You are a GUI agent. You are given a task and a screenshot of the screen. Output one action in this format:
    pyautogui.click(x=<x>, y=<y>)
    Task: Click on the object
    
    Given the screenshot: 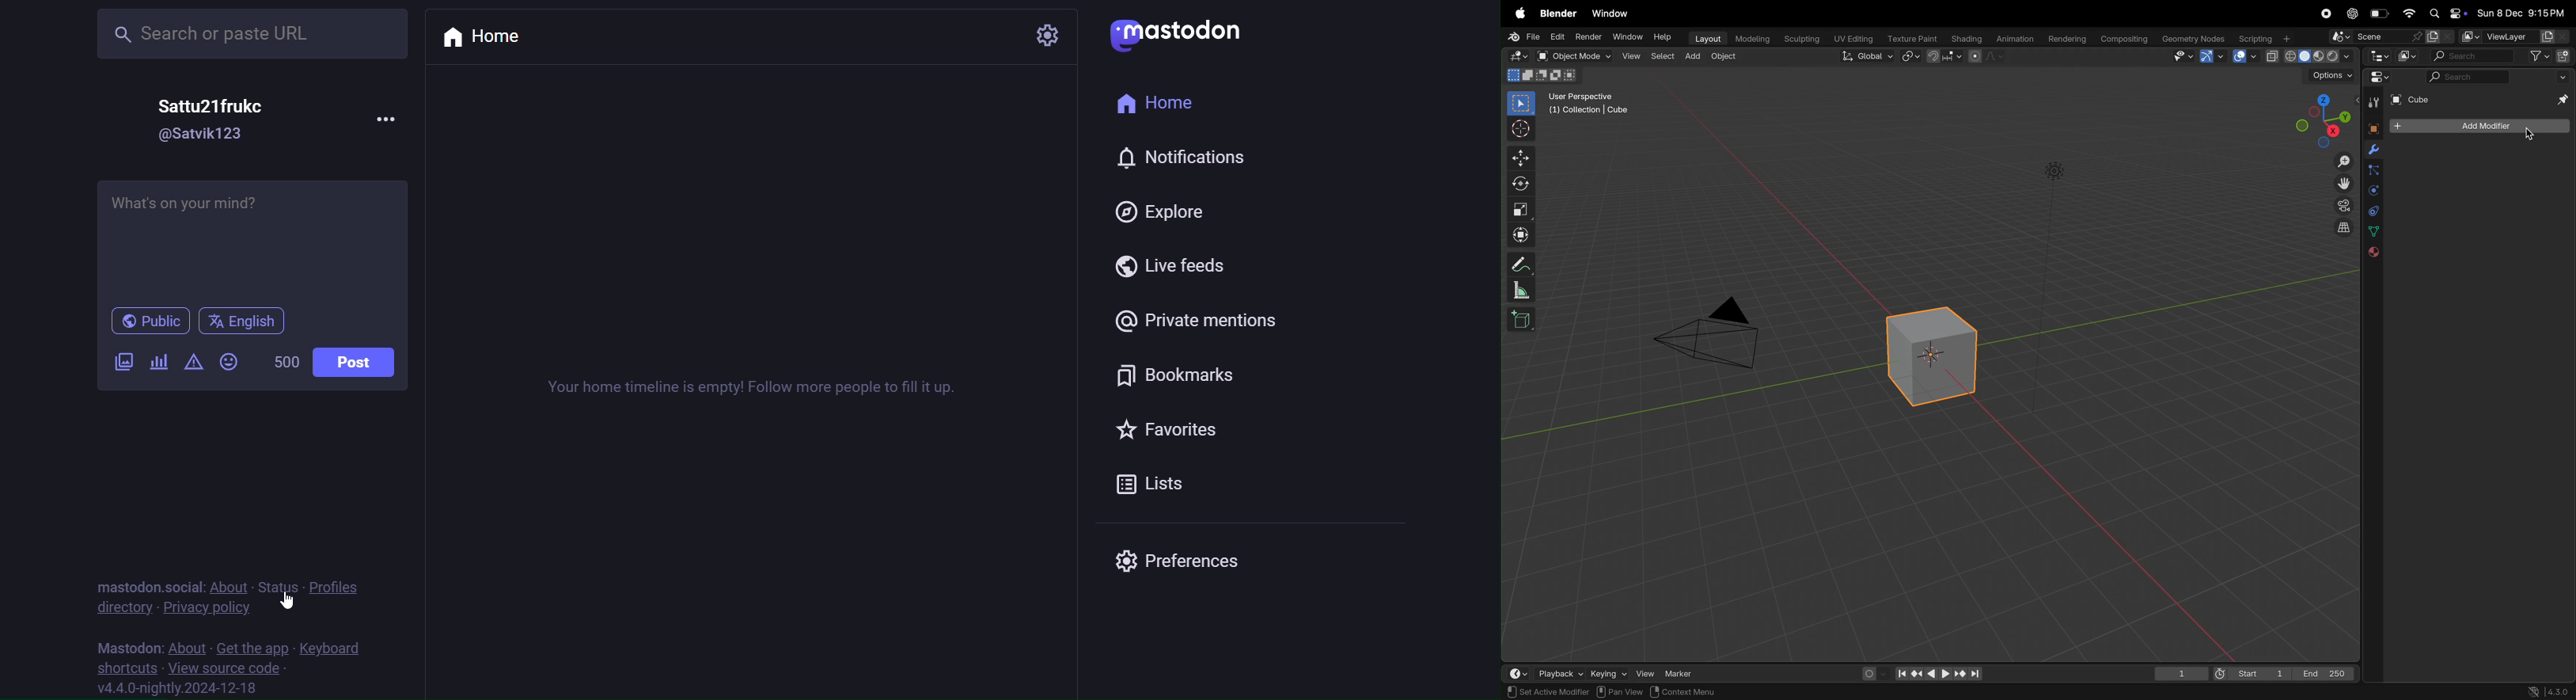 What is the action you would take?
    pyautogui.click(x=2371, y=127)
    